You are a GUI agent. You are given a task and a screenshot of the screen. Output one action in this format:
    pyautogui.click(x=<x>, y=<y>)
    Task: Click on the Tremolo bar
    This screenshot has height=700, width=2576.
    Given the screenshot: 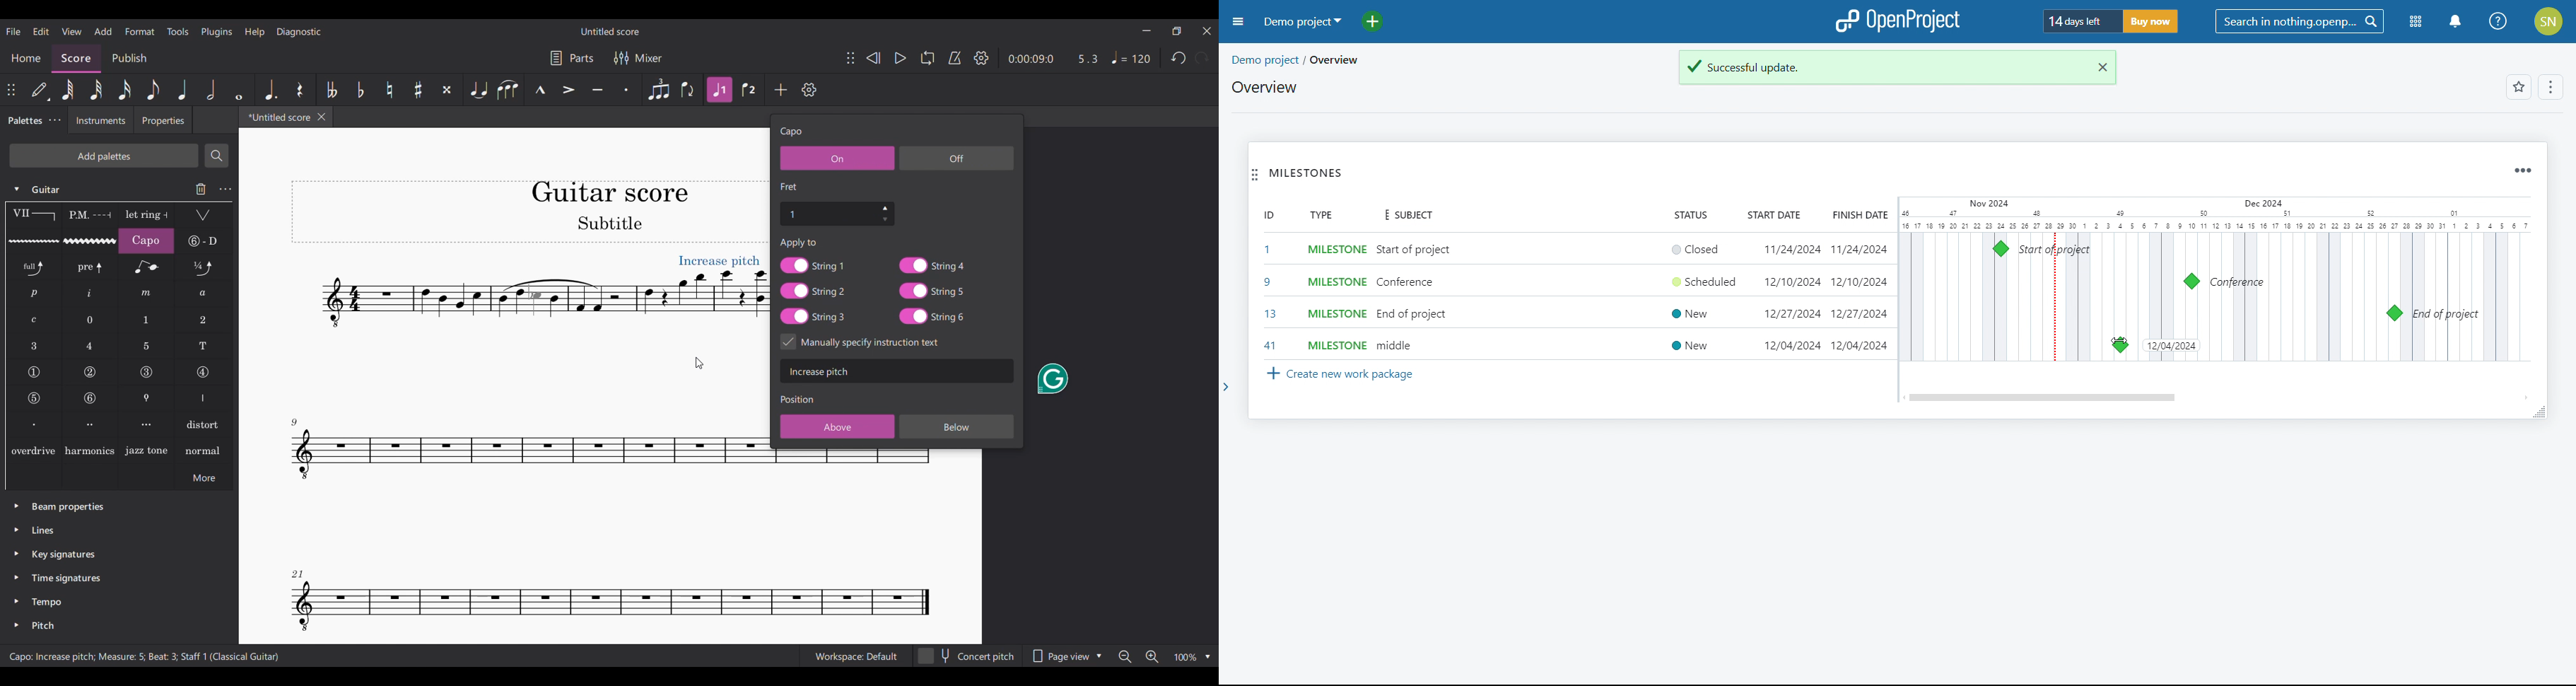 What is the action you would take?
    pyautogui.click(x=204, y=215)
    